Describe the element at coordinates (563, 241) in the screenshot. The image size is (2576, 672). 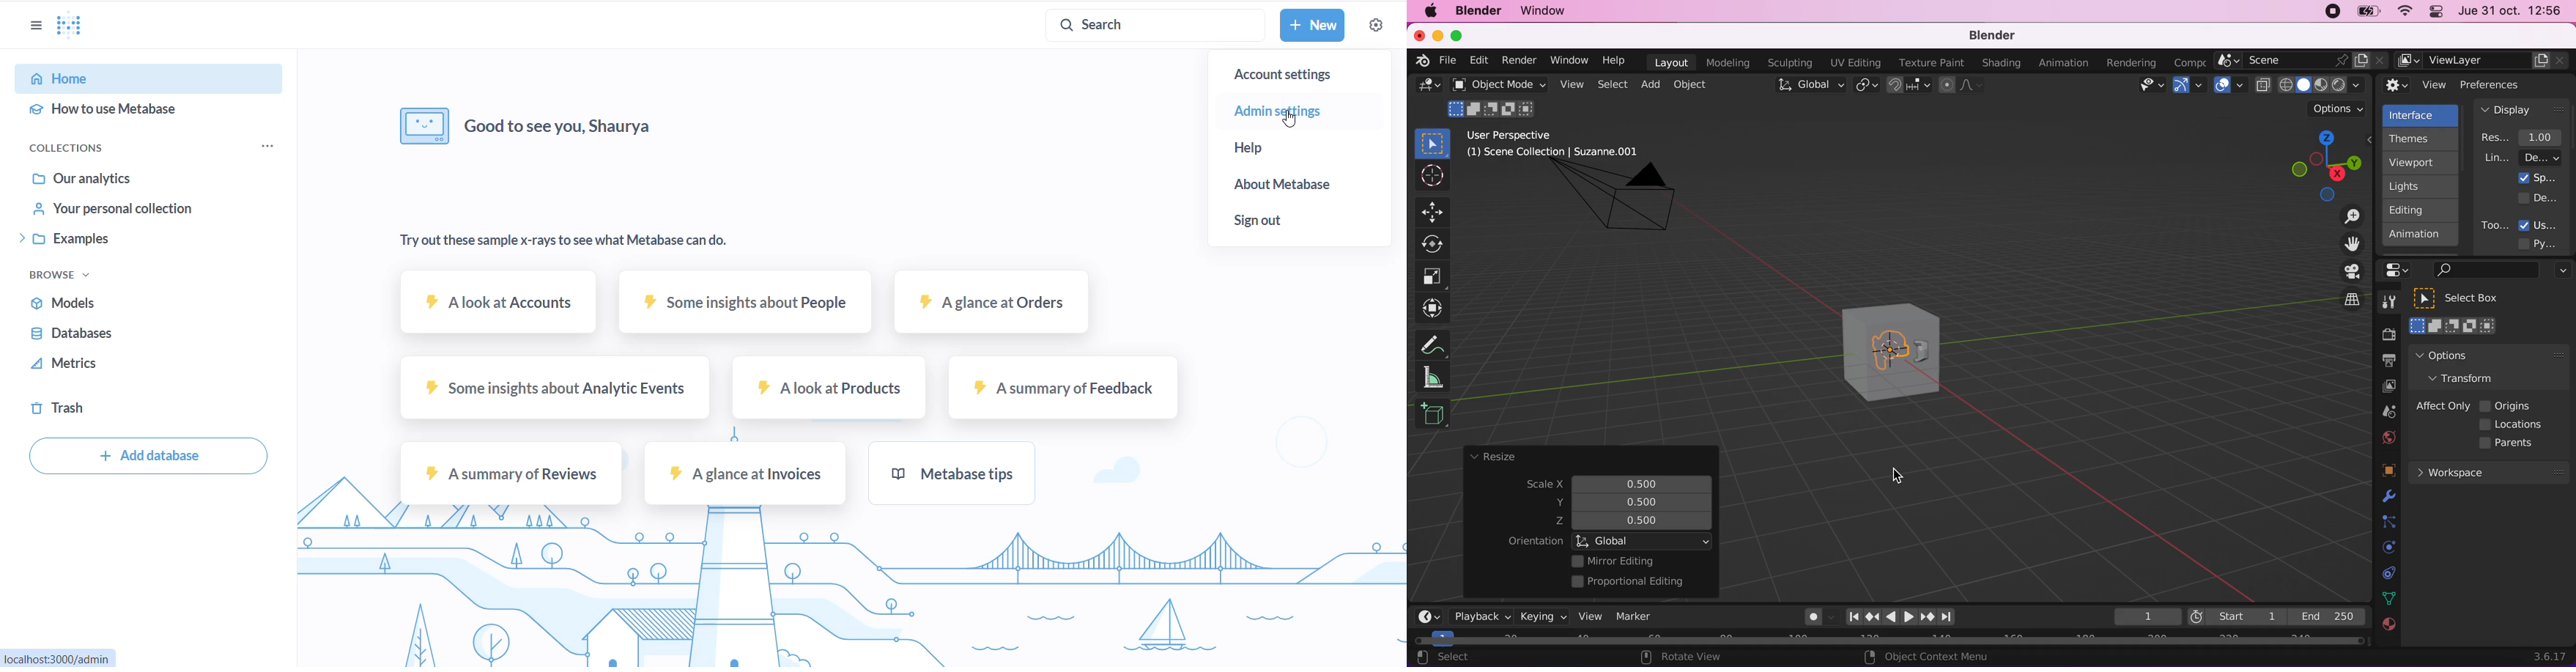
I see `Text` at that location.